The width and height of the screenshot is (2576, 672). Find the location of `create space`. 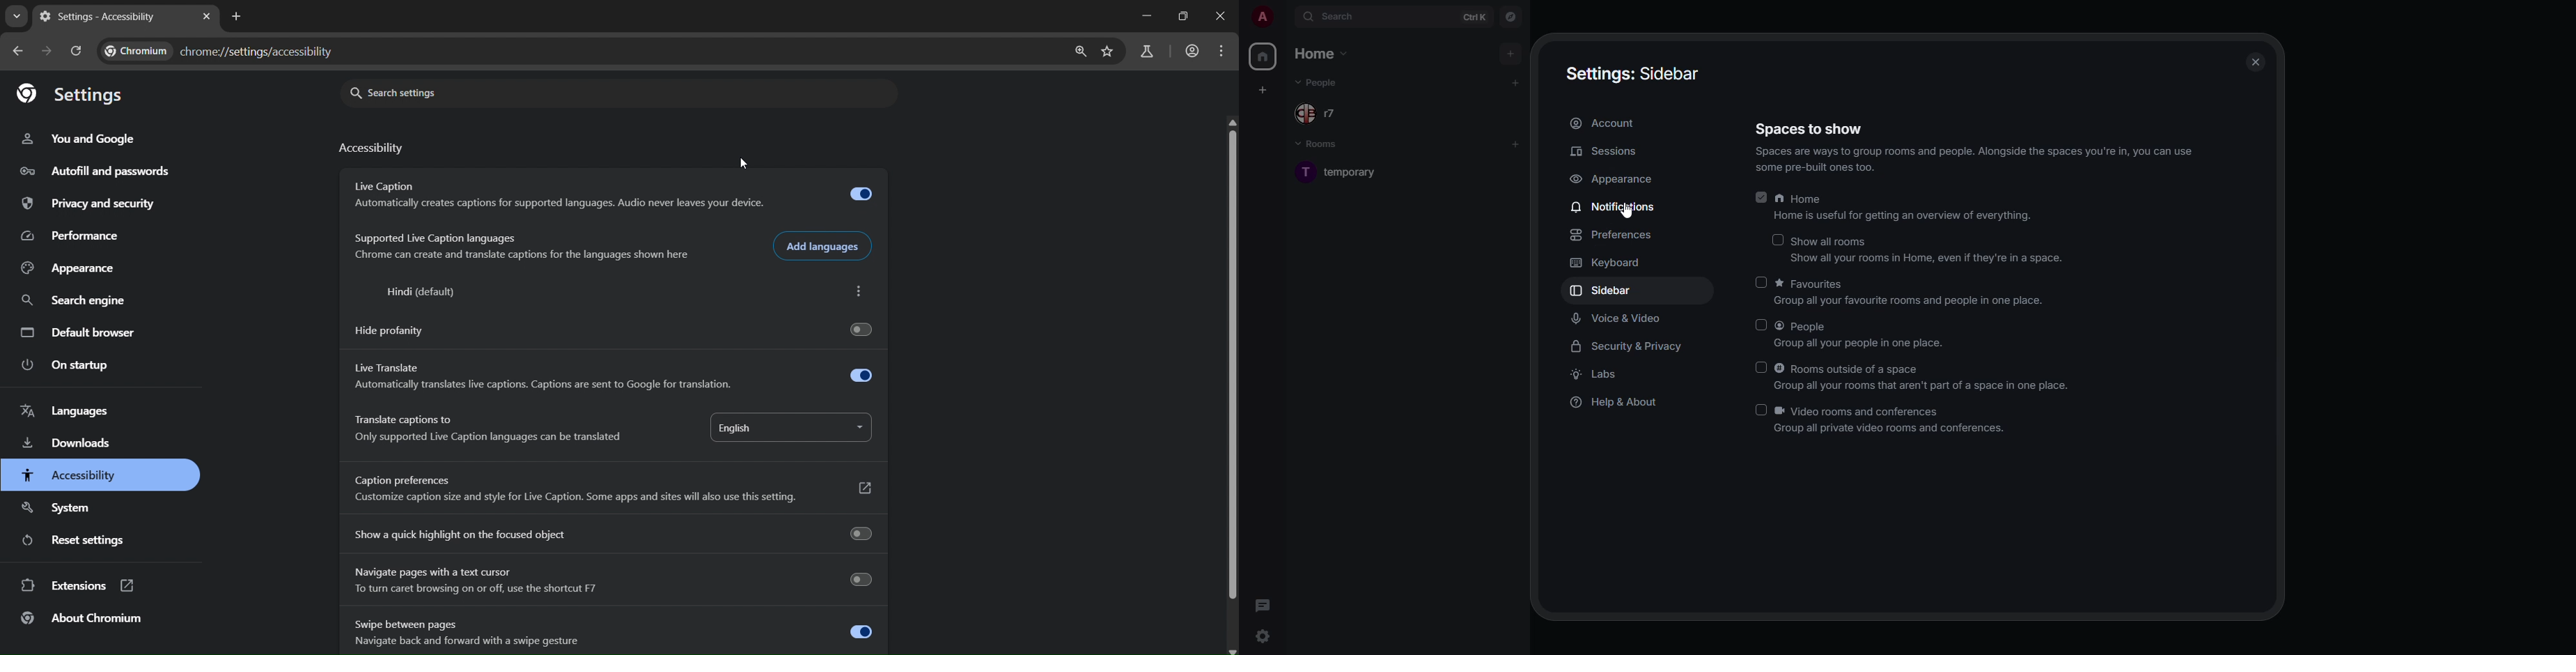

create space is located at coordinates (1260, 90).